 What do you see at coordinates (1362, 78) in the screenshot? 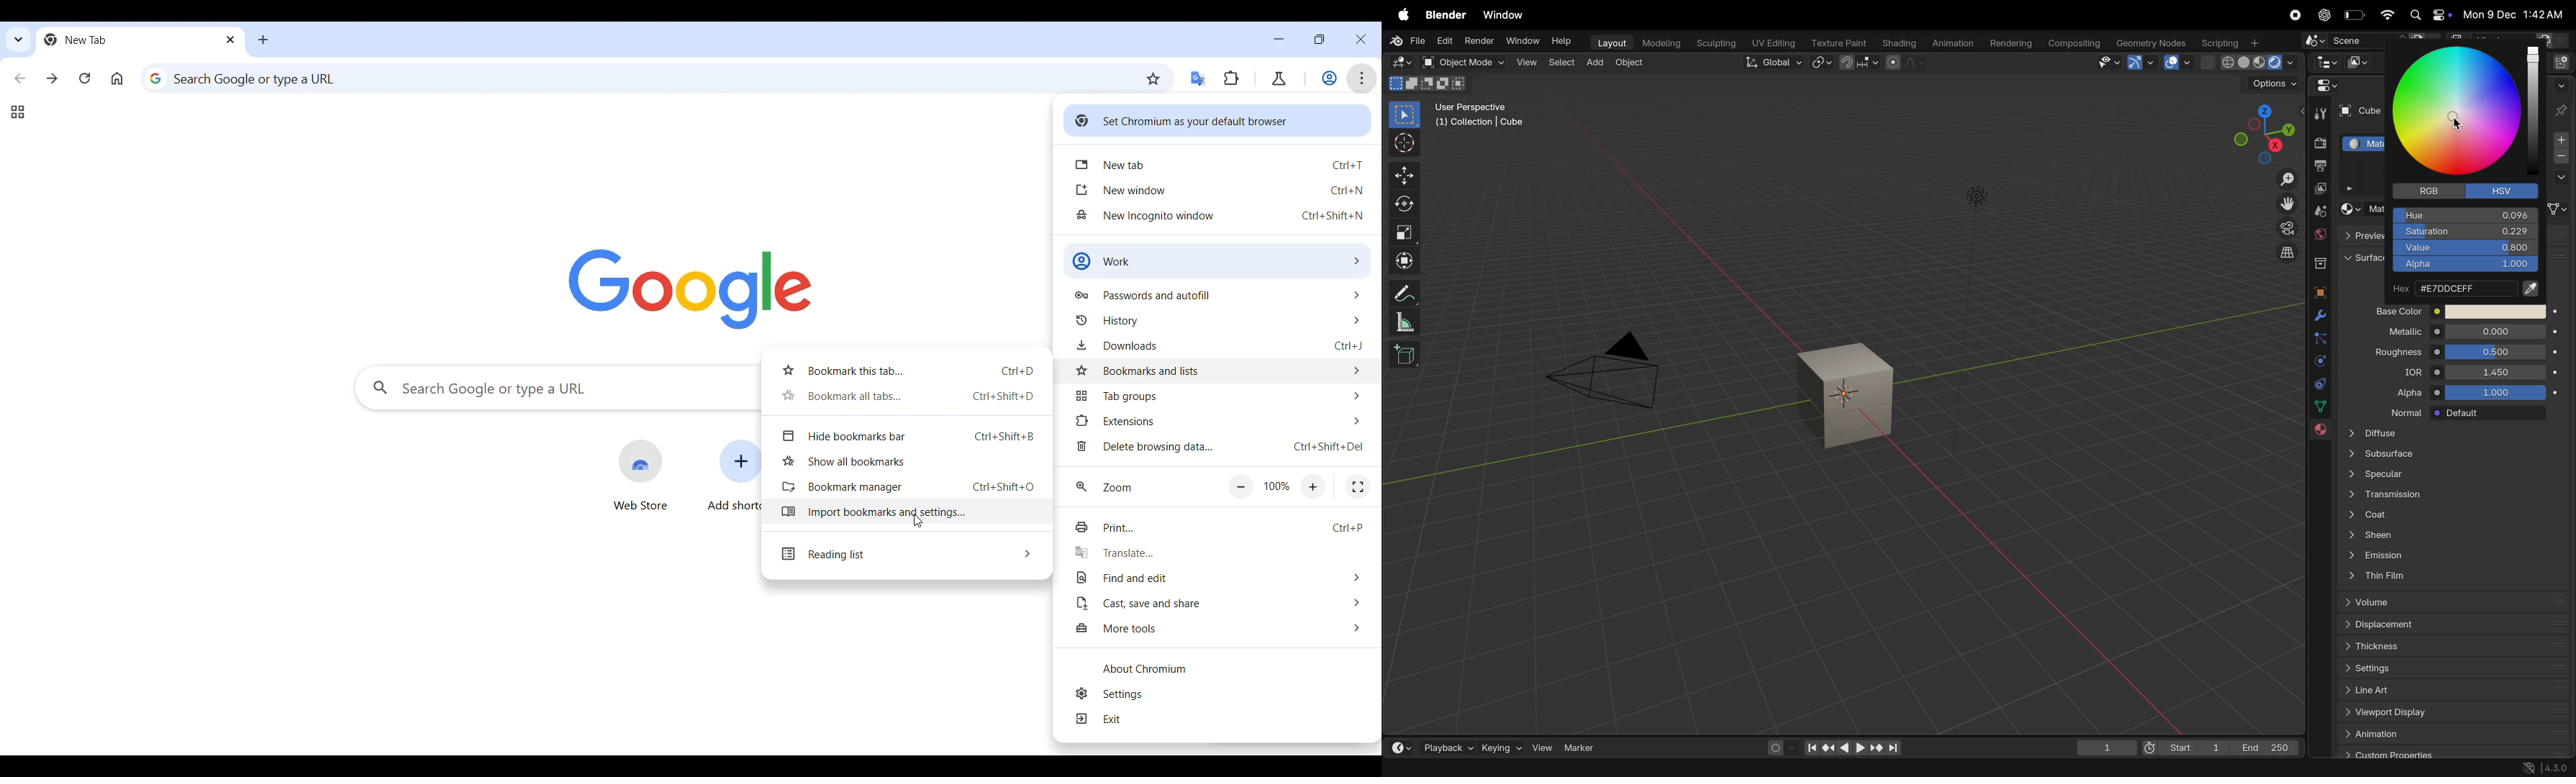
I see `Customize and control Chromium highlighted` at bounding box center [1362, 78].